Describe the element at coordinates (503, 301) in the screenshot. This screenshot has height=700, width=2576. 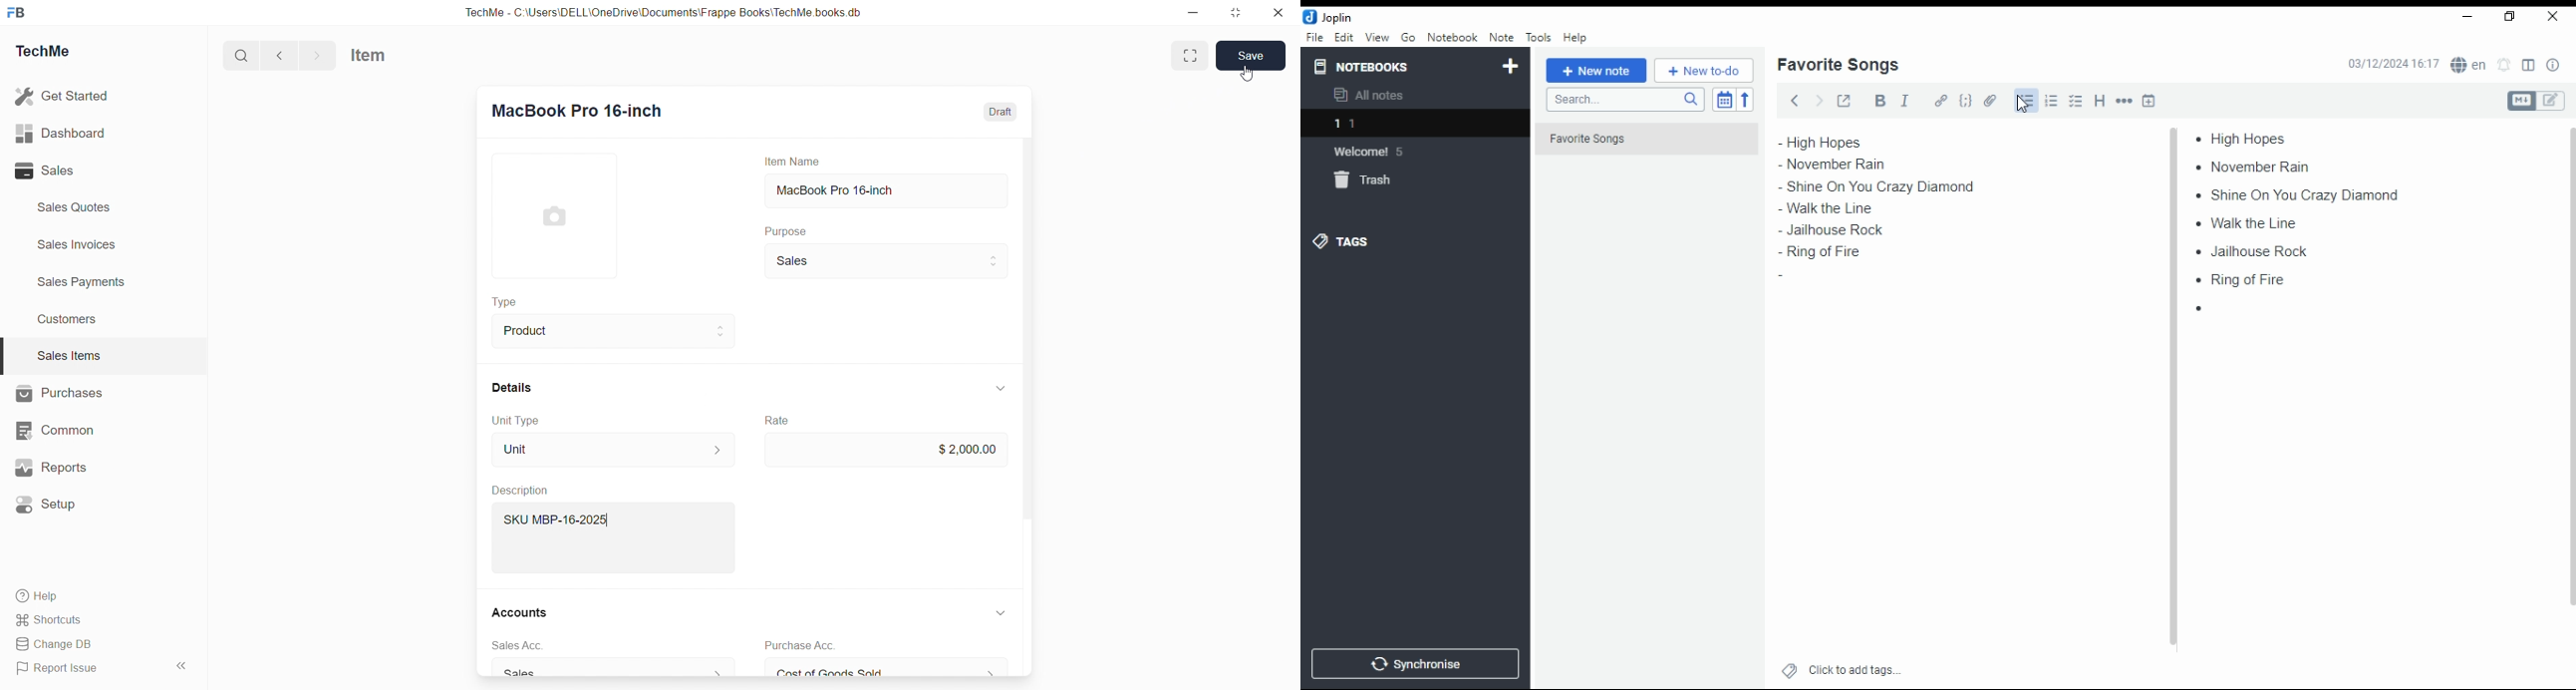
I see `Type` at that location.